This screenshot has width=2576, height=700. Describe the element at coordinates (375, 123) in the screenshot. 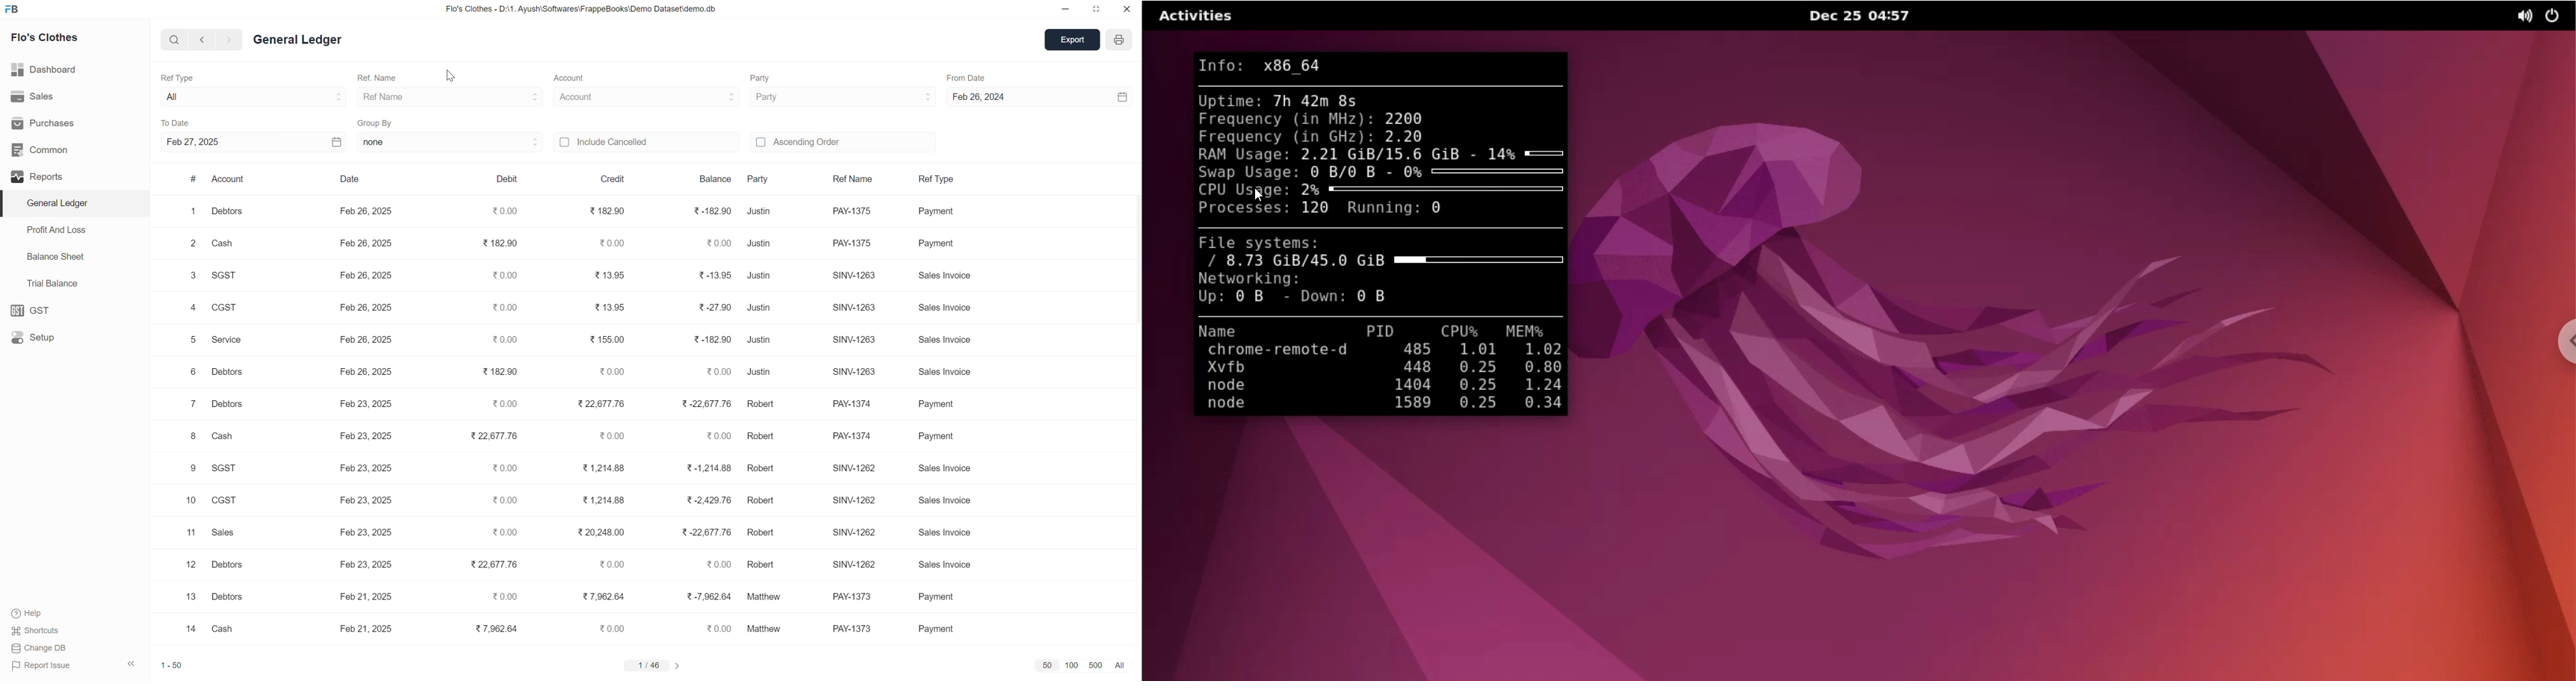

I see `group by` at that location.